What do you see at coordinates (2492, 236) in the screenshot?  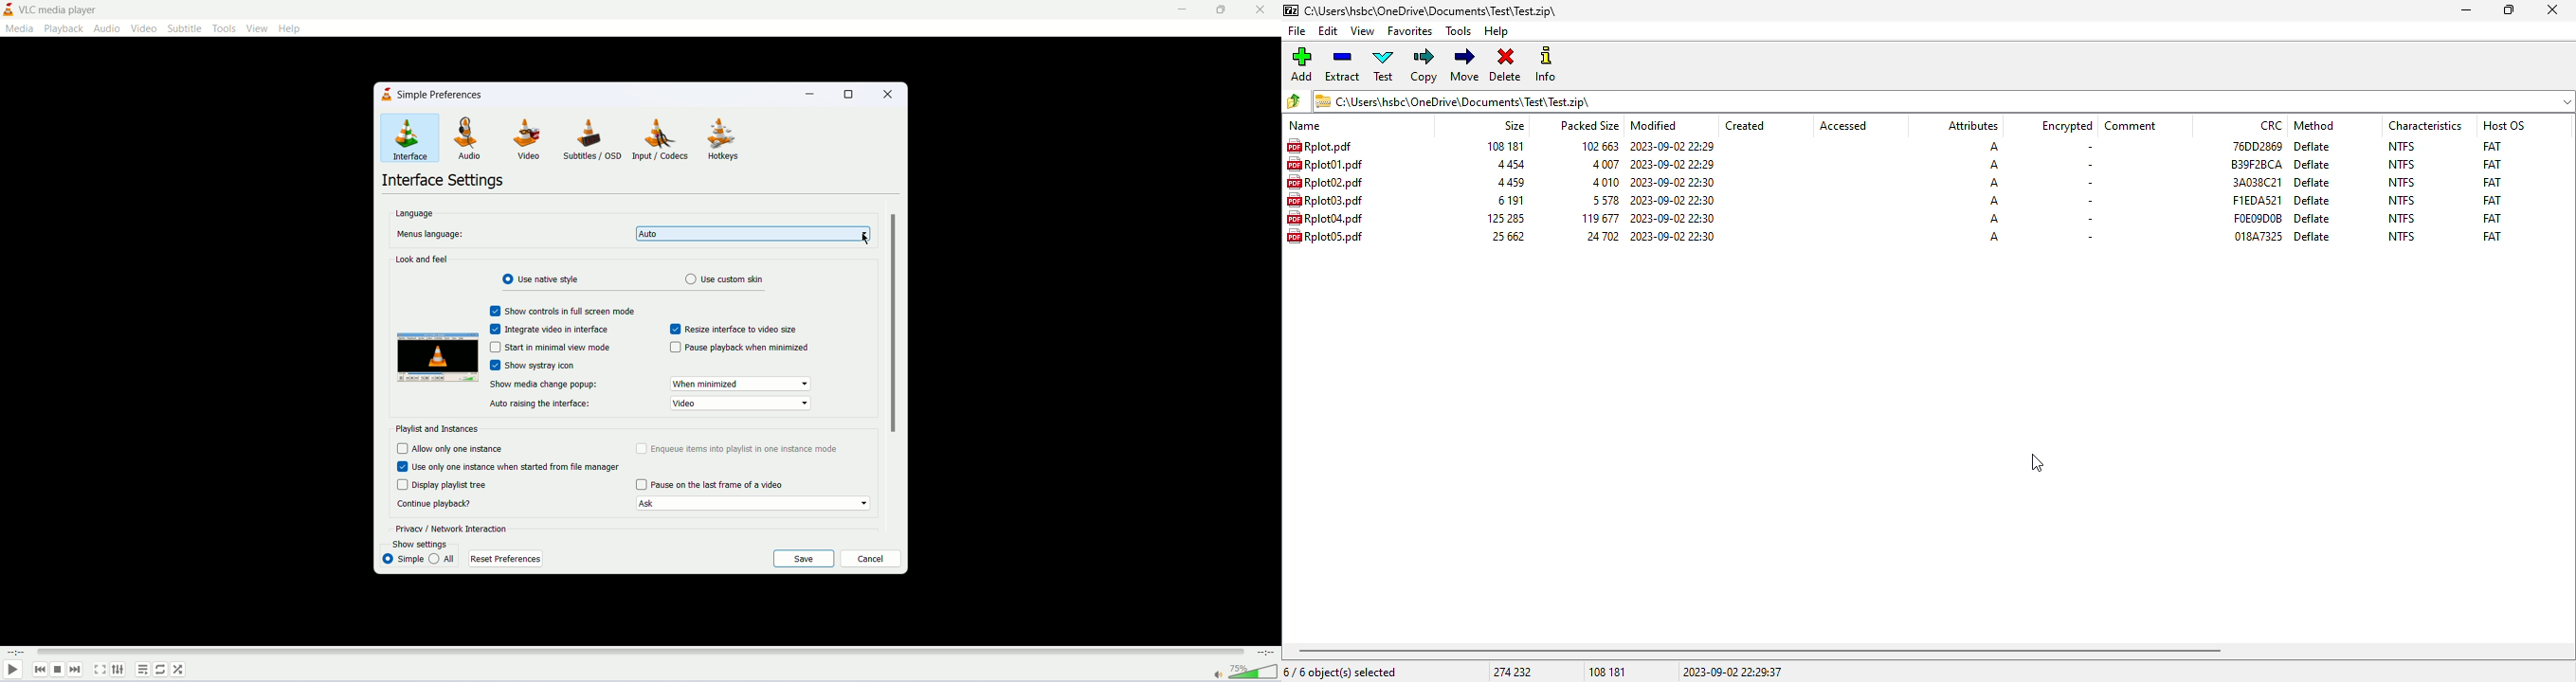 I see `FAT` at bounding box center [2492, 236].